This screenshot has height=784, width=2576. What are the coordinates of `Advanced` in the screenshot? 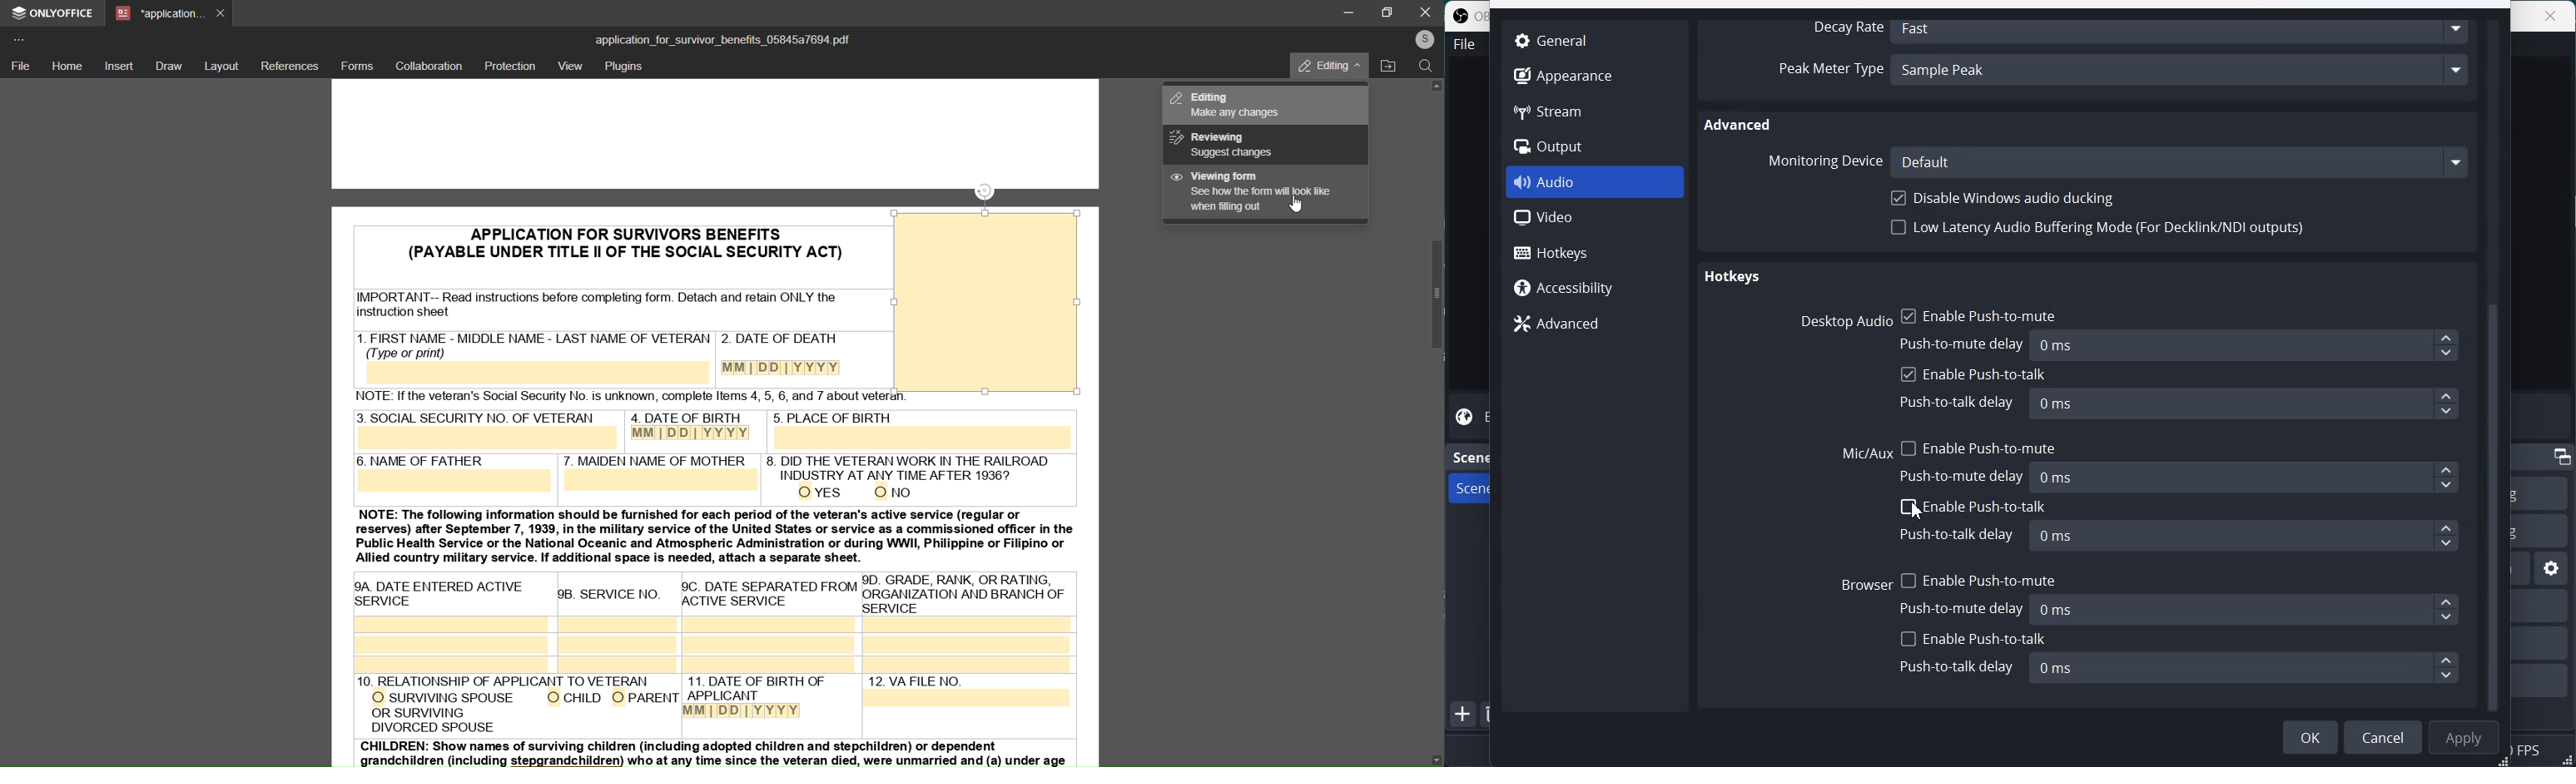 It's located at (1594, 323).